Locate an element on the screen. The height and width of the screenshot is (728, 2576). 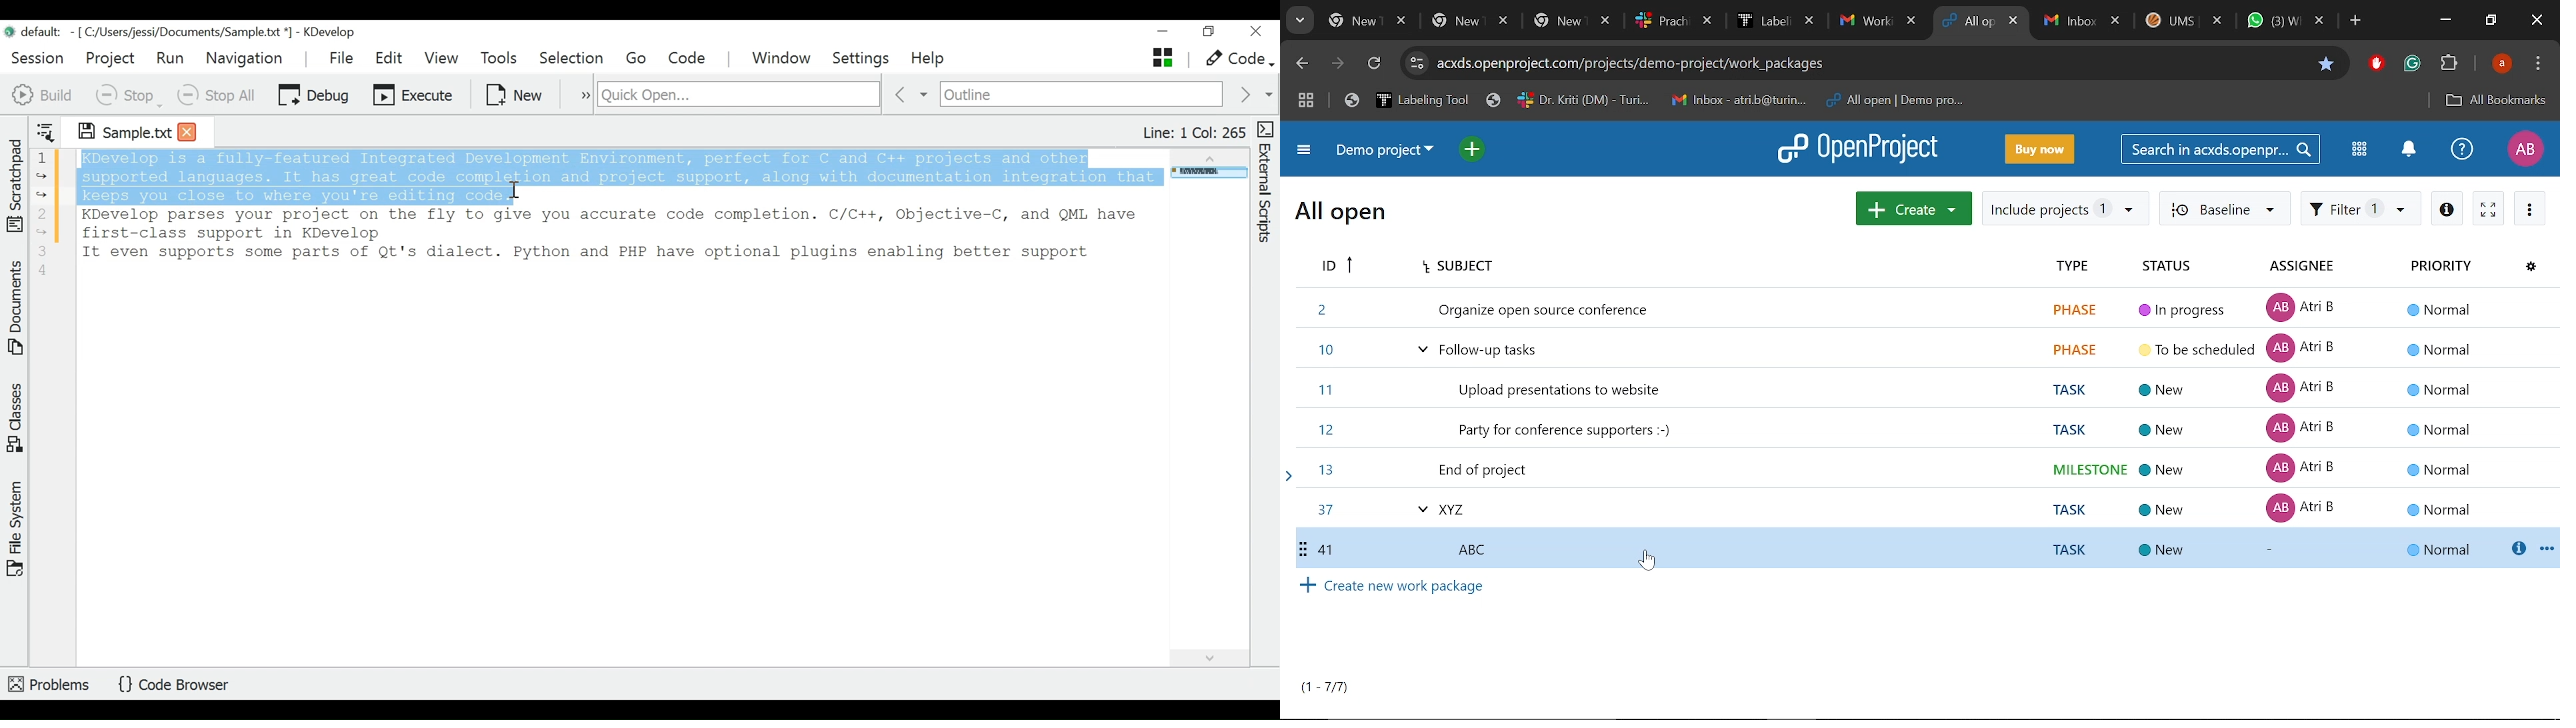
New work package is located at coordinates (1914, 207).